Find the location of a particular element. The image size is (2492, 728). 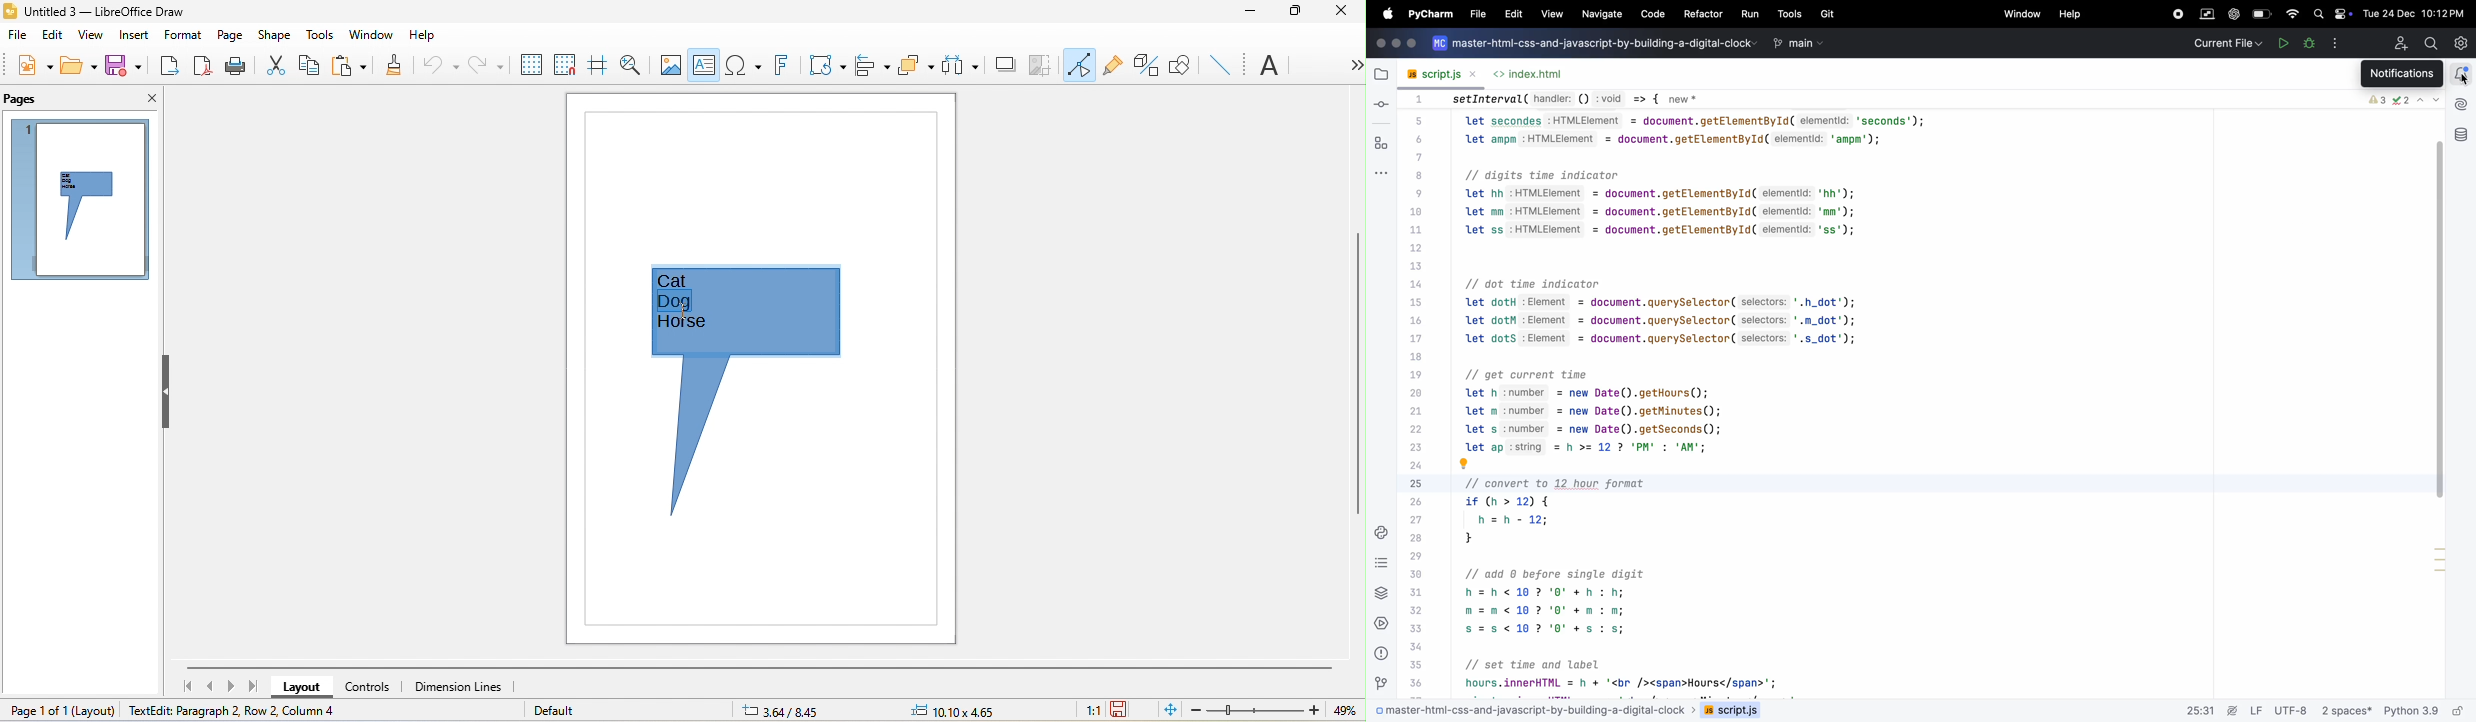

default is located at coordinates (559, 710).